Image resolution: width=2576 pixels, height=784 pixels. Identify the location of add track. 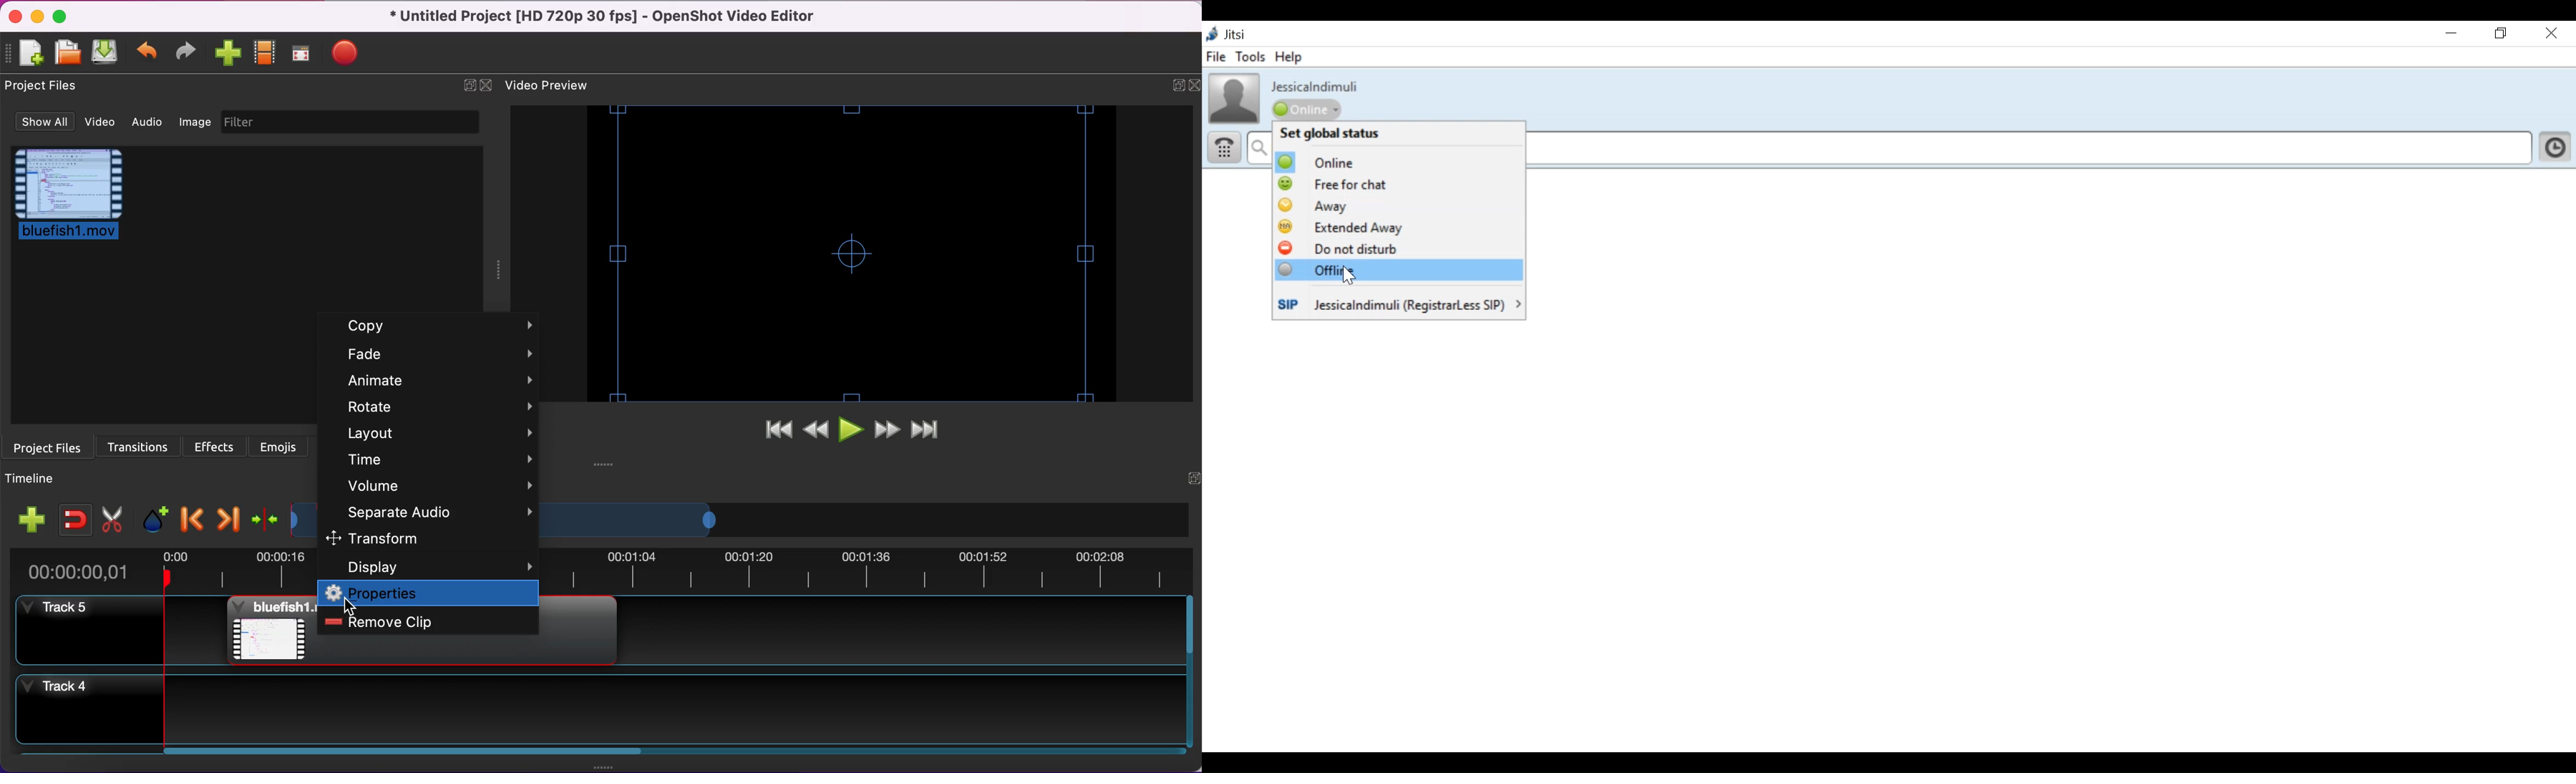
(33, 520).